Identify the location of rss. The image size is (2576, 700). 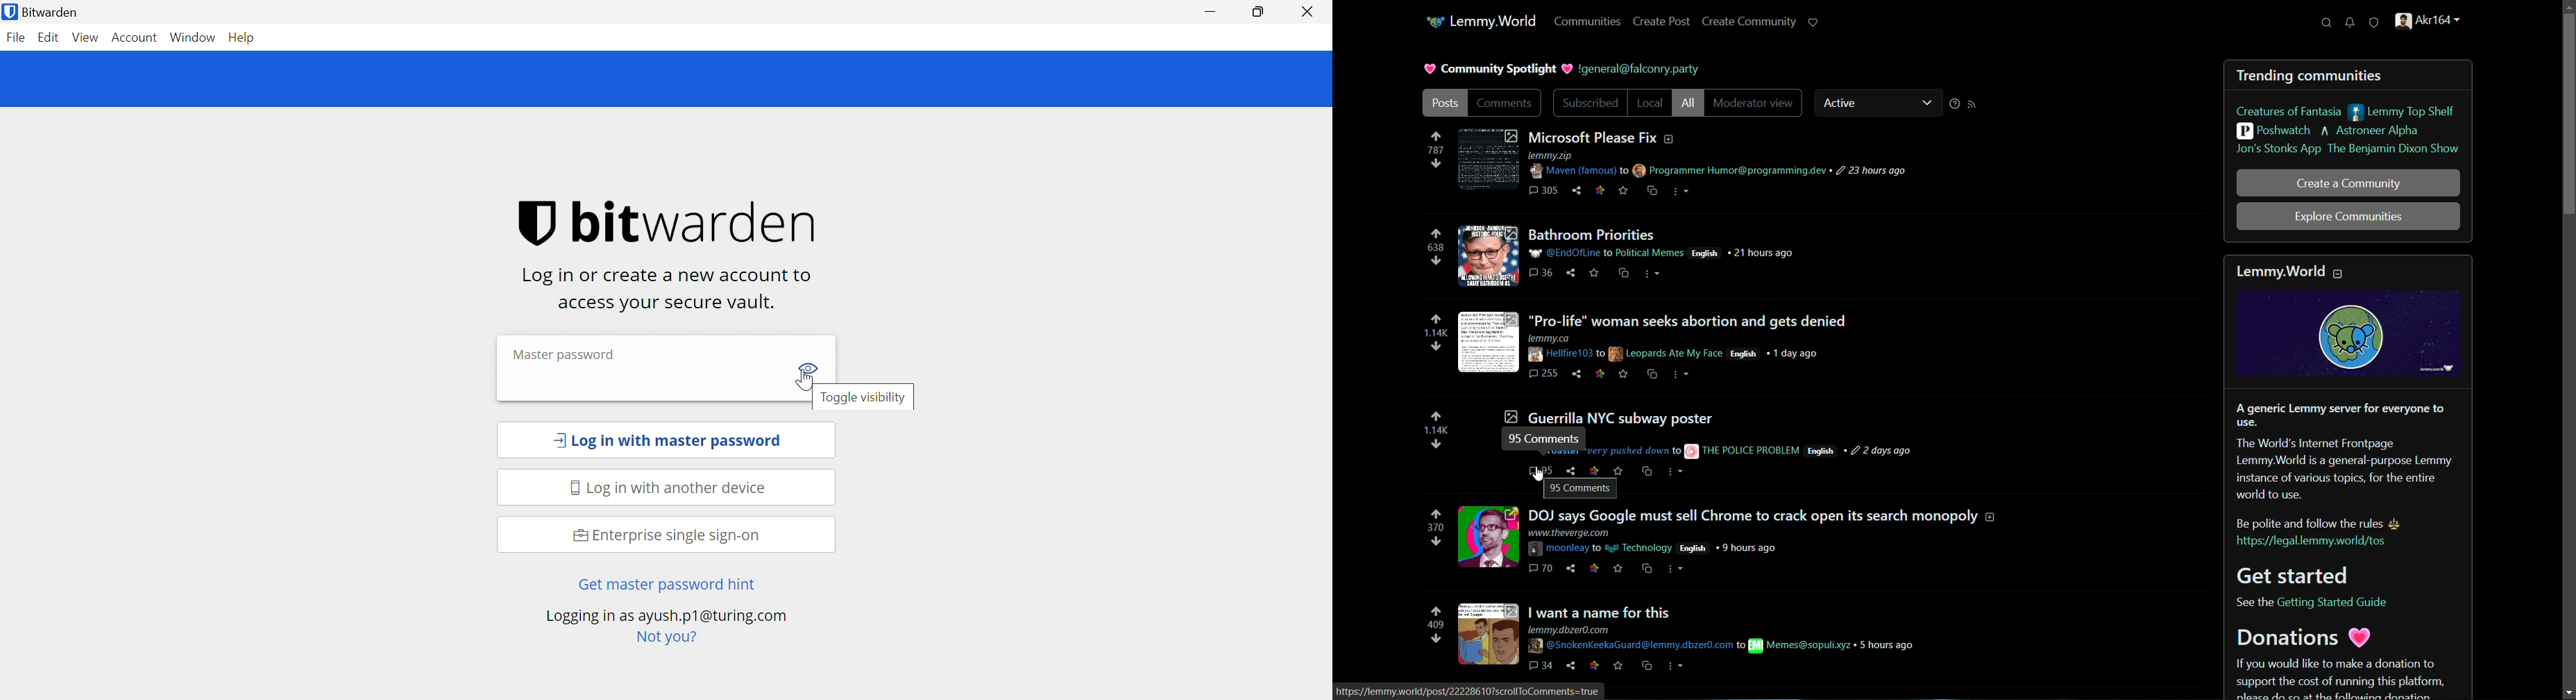
(1973, 104).